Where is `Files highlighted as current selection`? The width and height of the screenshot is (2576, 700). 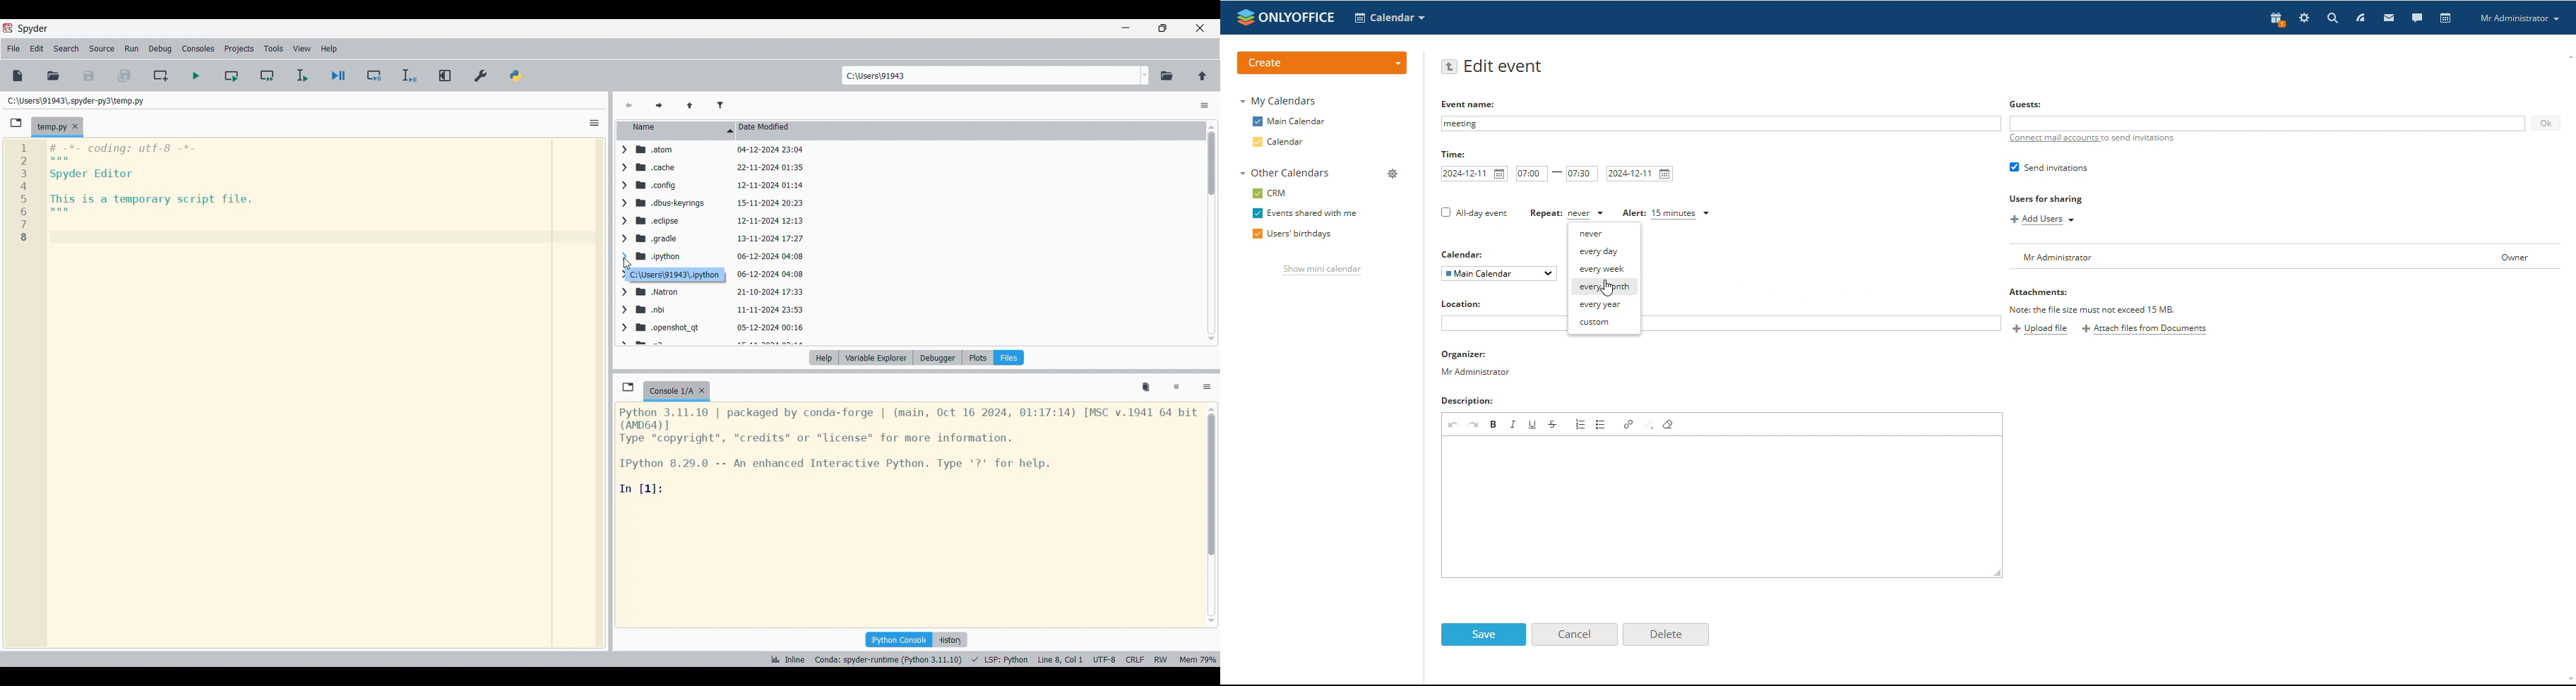
Files highlighted as current selection is located at coordinates (1009, 358).